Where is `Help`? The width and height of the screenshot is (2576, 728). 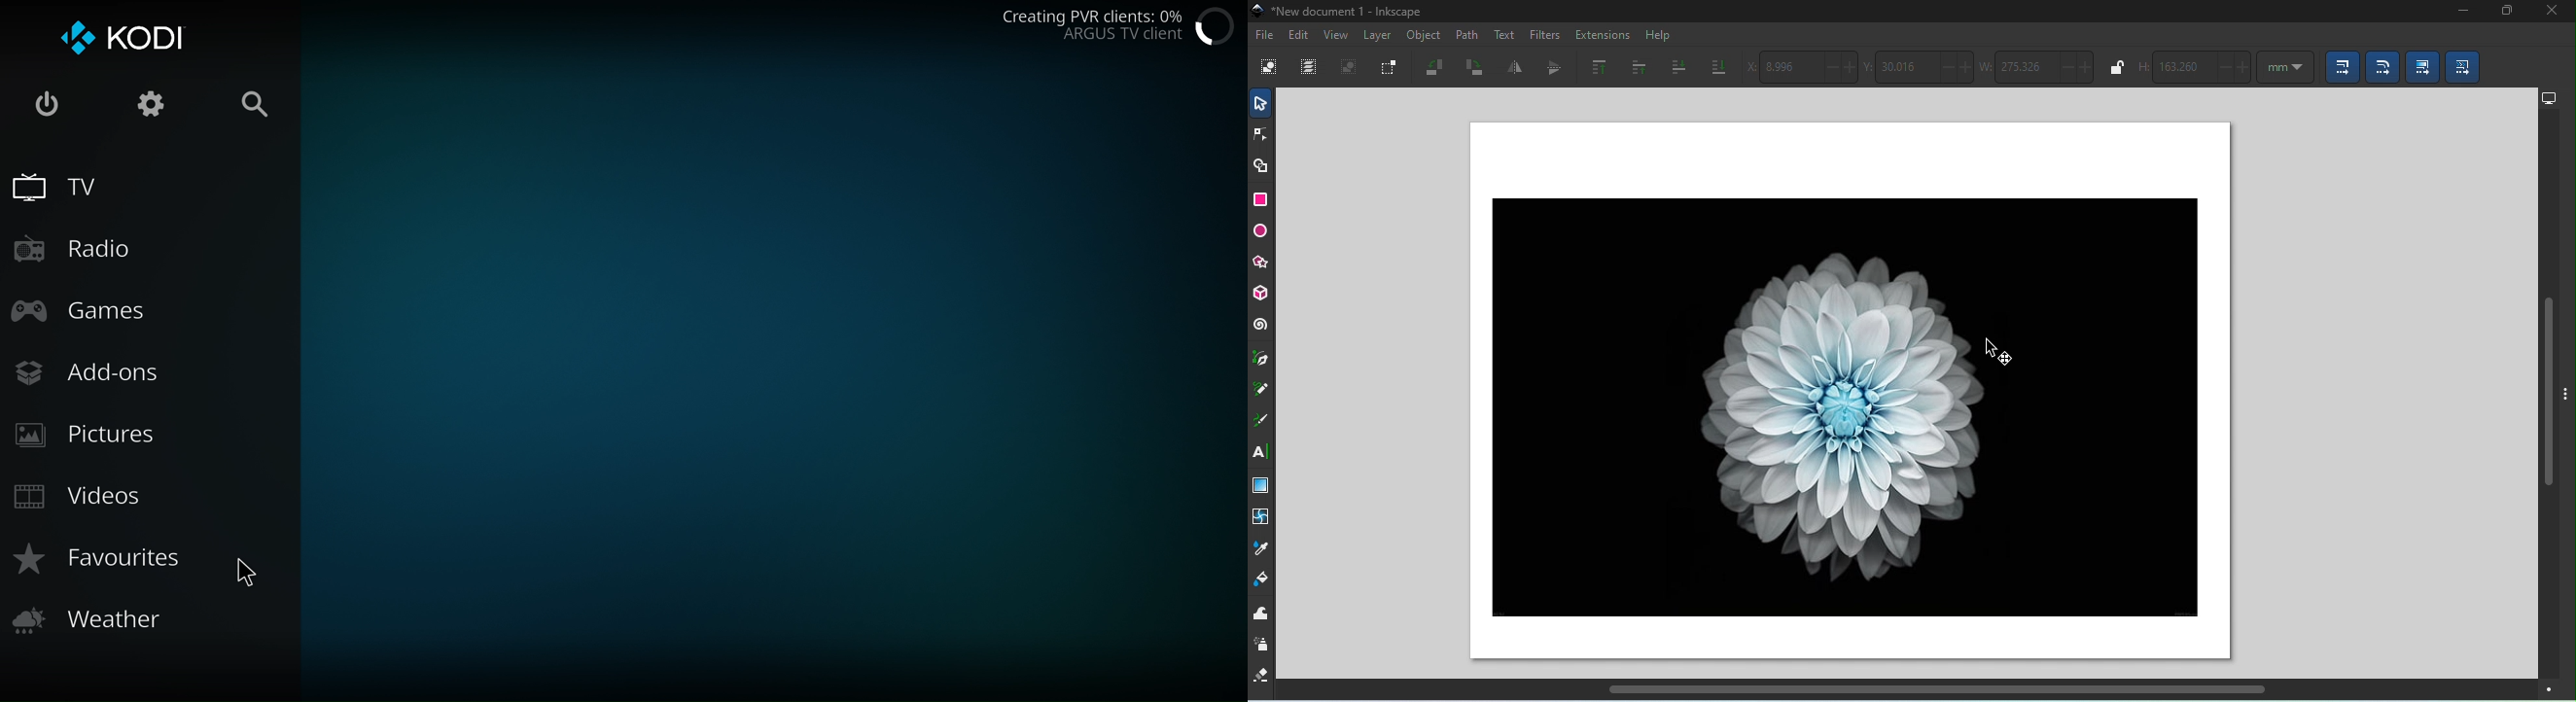 Help is located at coordinates (1658, 35).